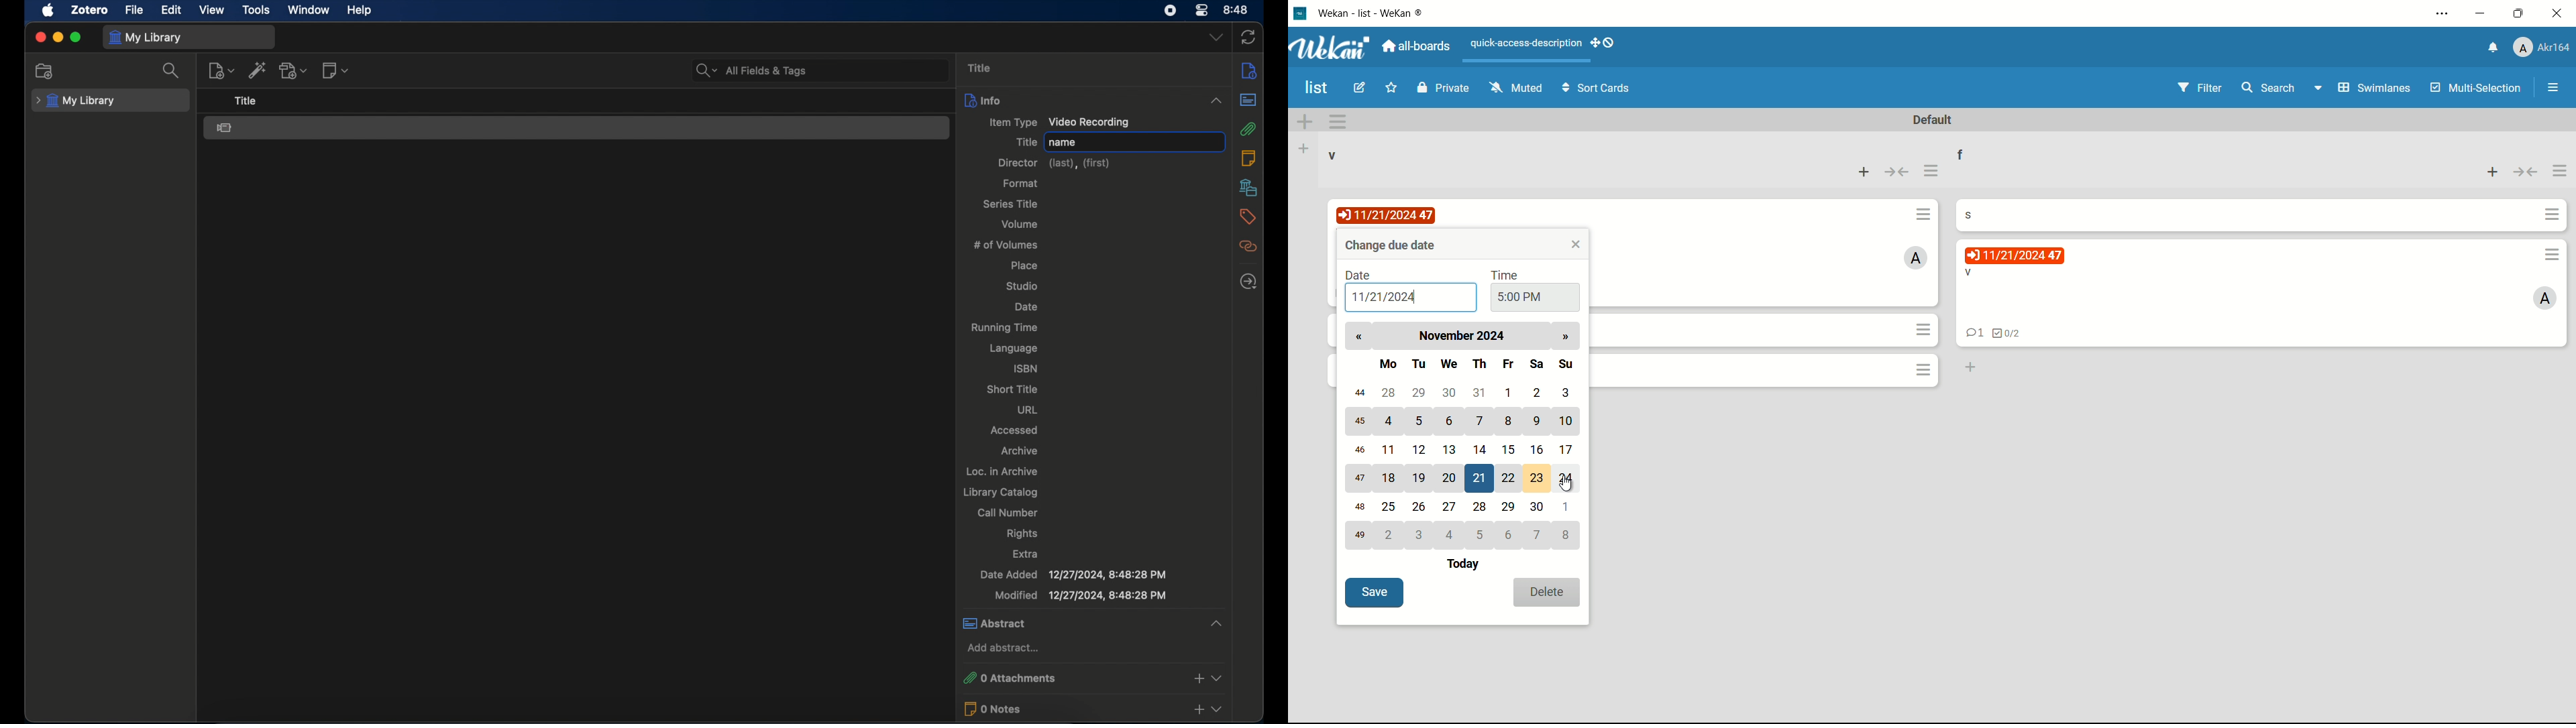 This screenshot has width=2576, height=728. Describe the element at coordinates (1568, 506) in the screenshot. I see `1` at that location.